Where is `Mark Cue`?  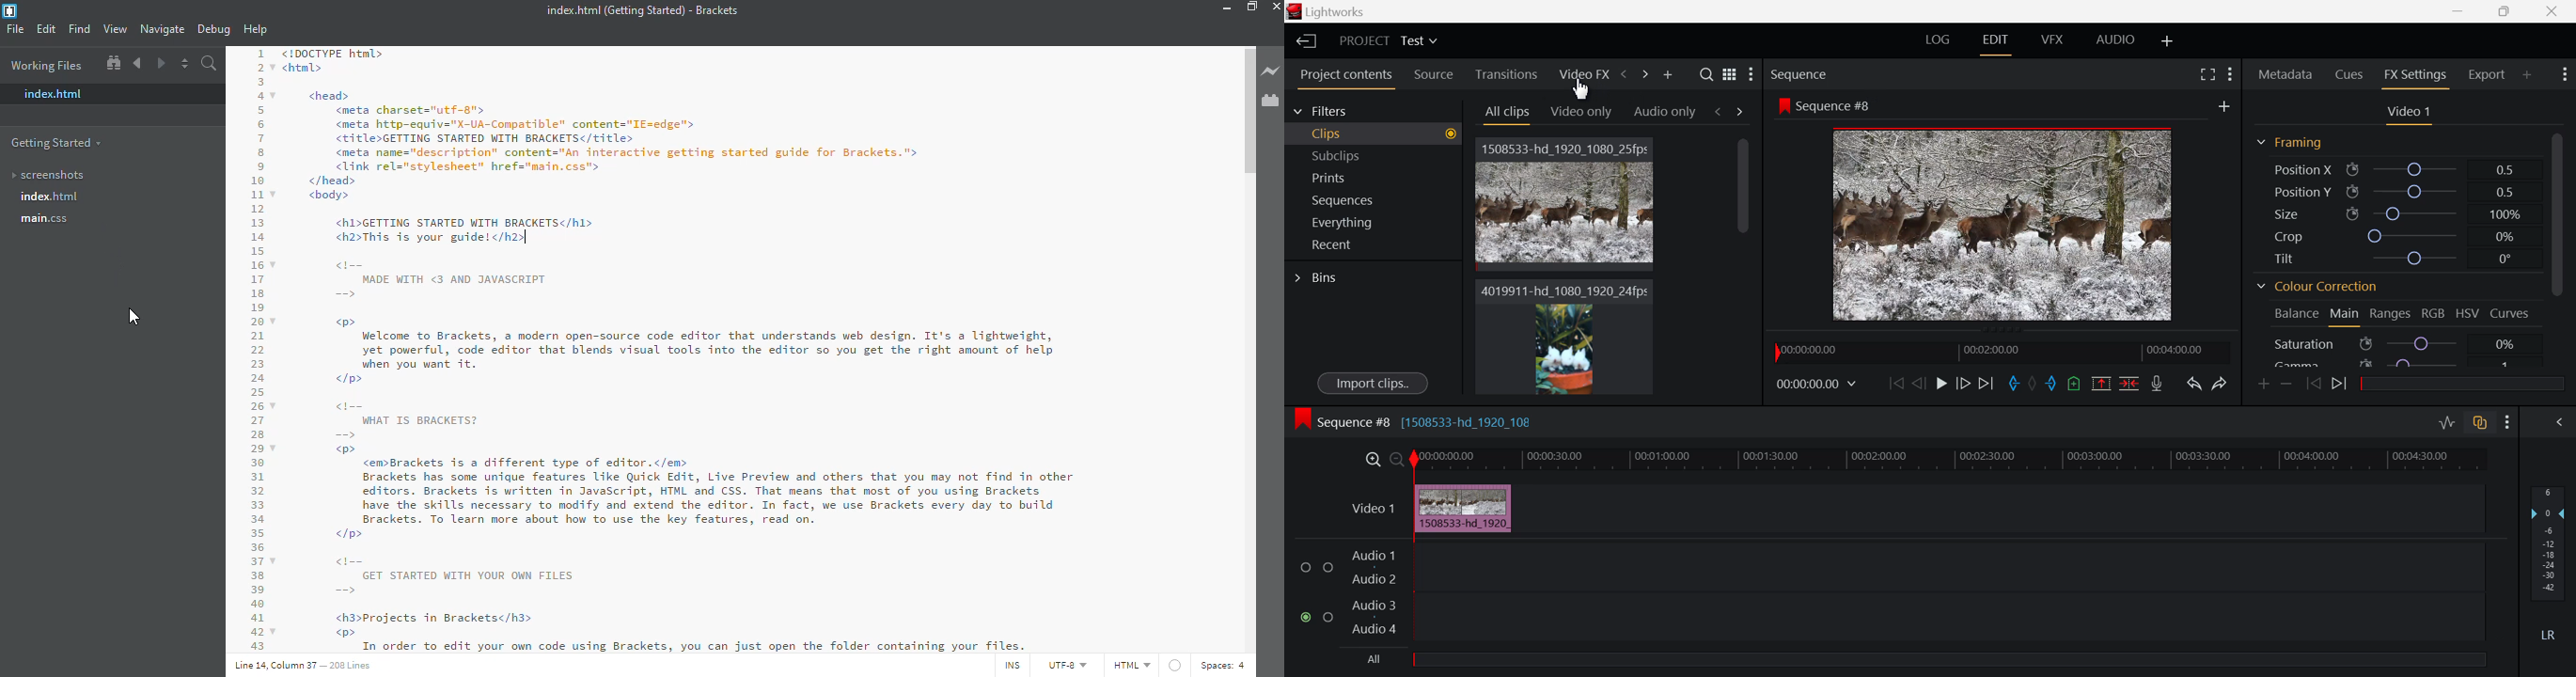 Mark Cue is located at coordinates (2074, 384).